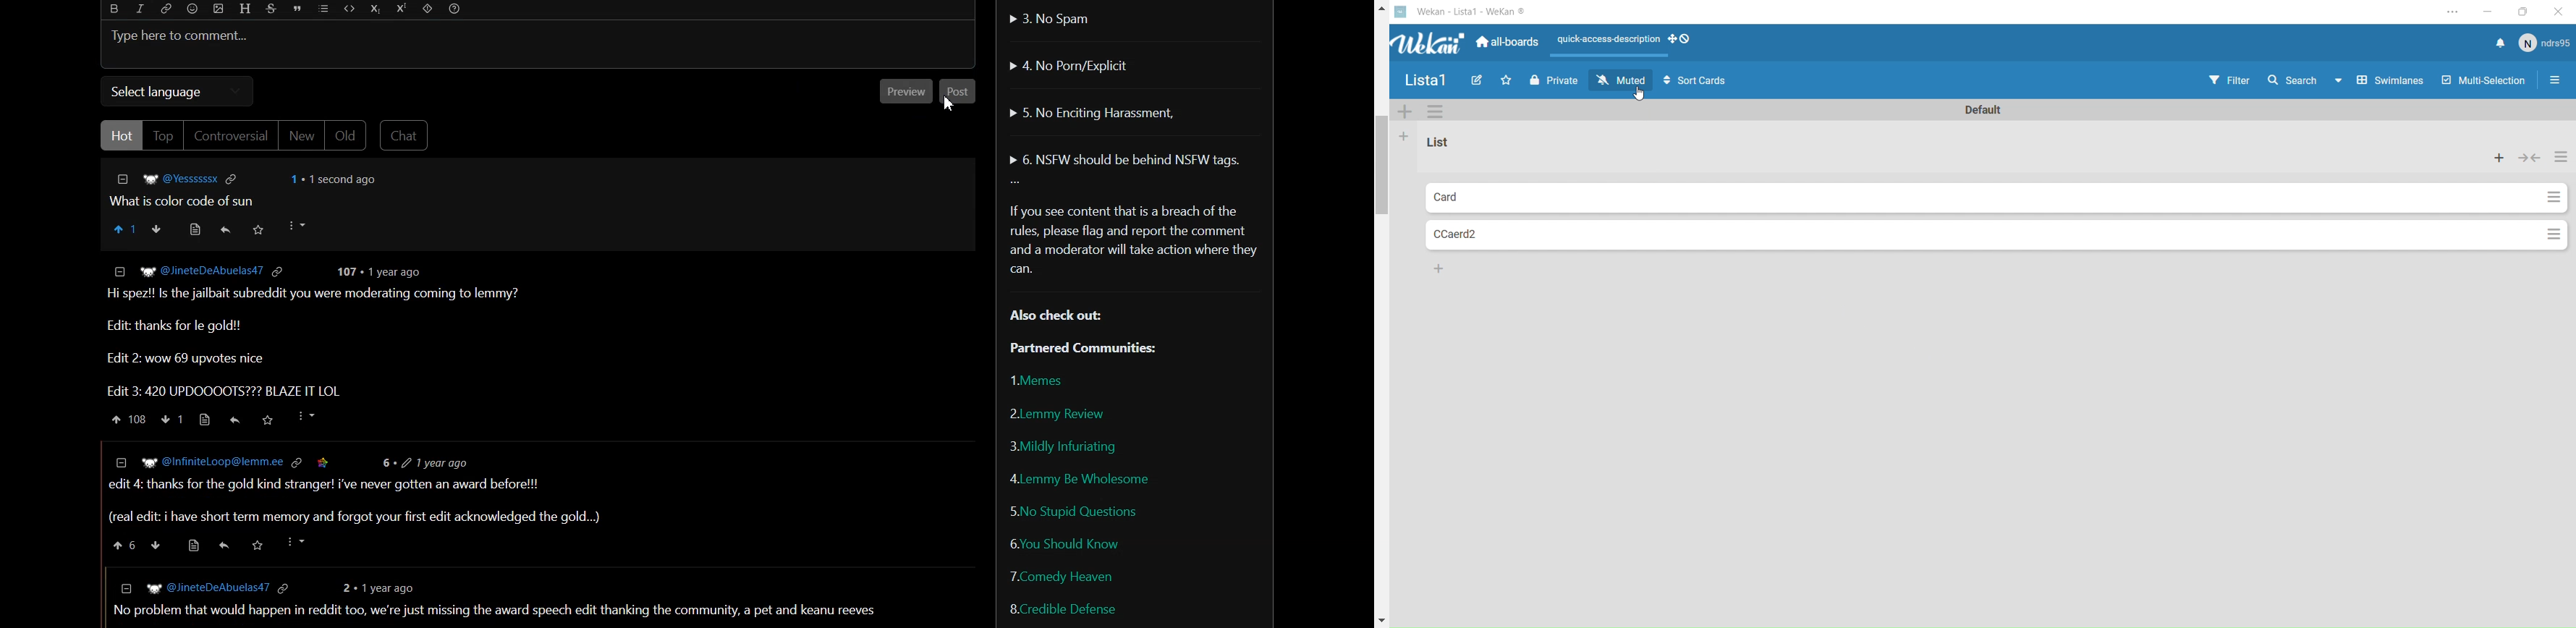 The width and height of the screenshot is (2576, 644). Describe the element at coordinates (215, 268) in the screenshot. I see `@JineteDeAbuelas47` at that location.